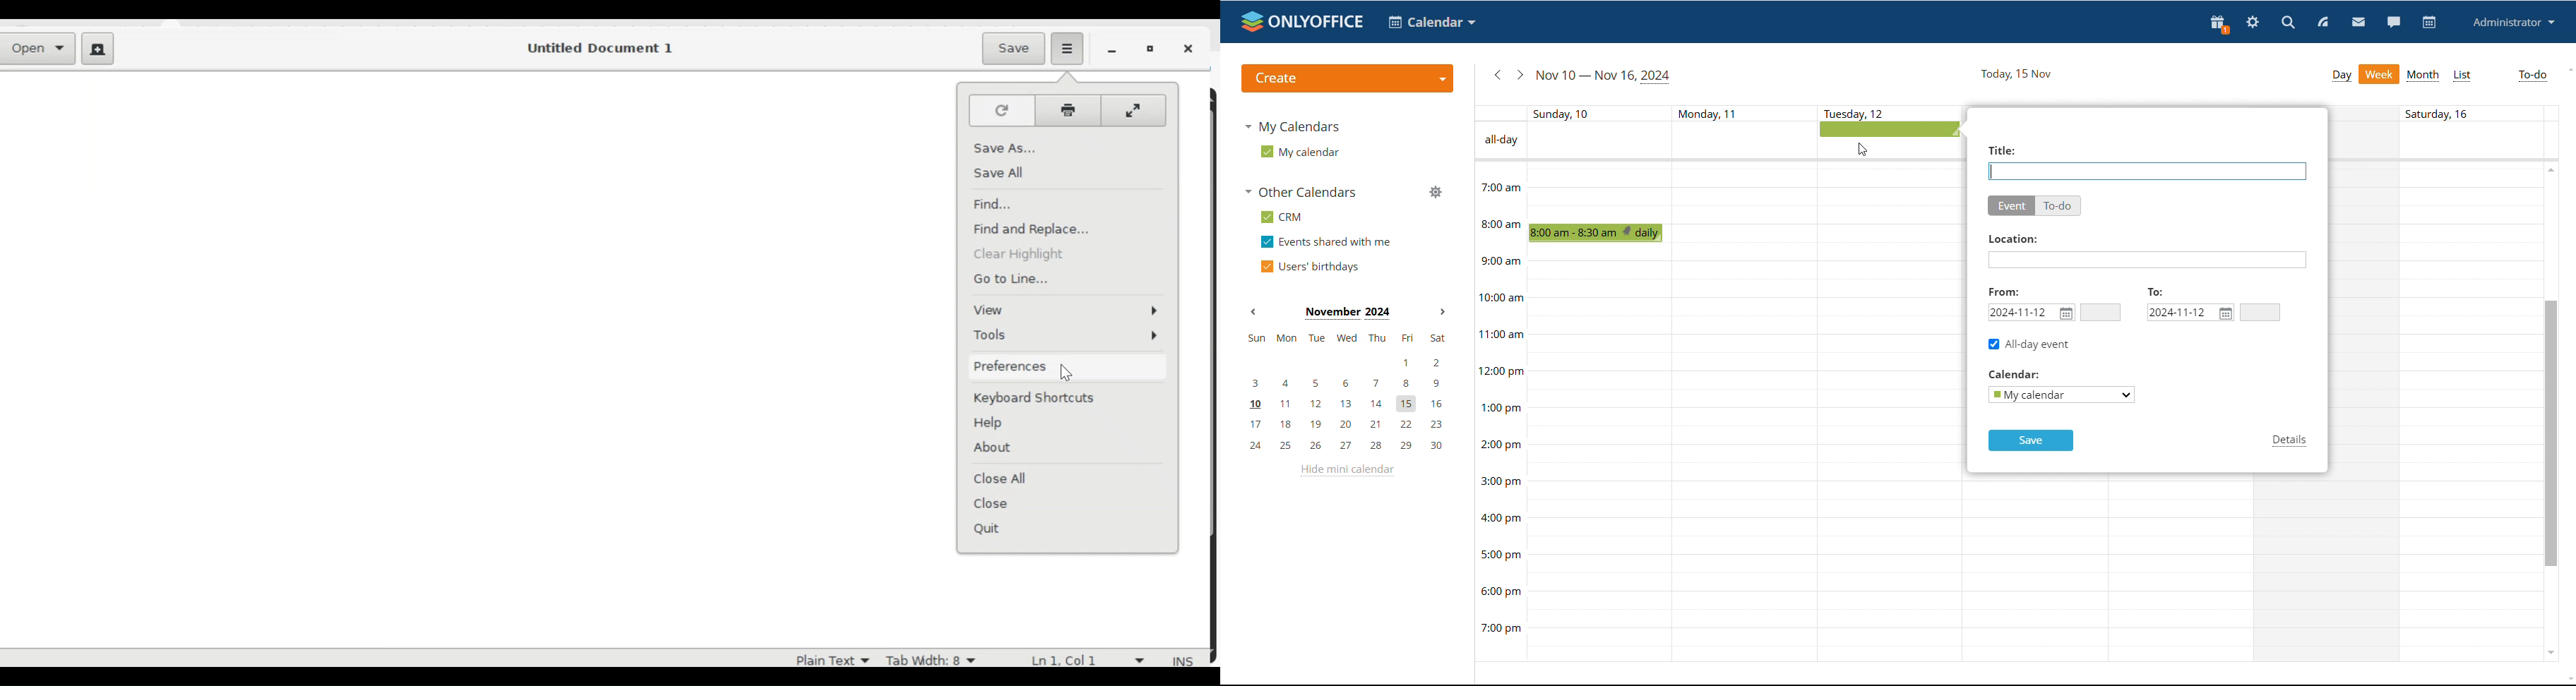 The height and width of the screenshot is (700, 2576). Describe the element at coordinates (994, 448) in the screenshot. I see `About` at that location.